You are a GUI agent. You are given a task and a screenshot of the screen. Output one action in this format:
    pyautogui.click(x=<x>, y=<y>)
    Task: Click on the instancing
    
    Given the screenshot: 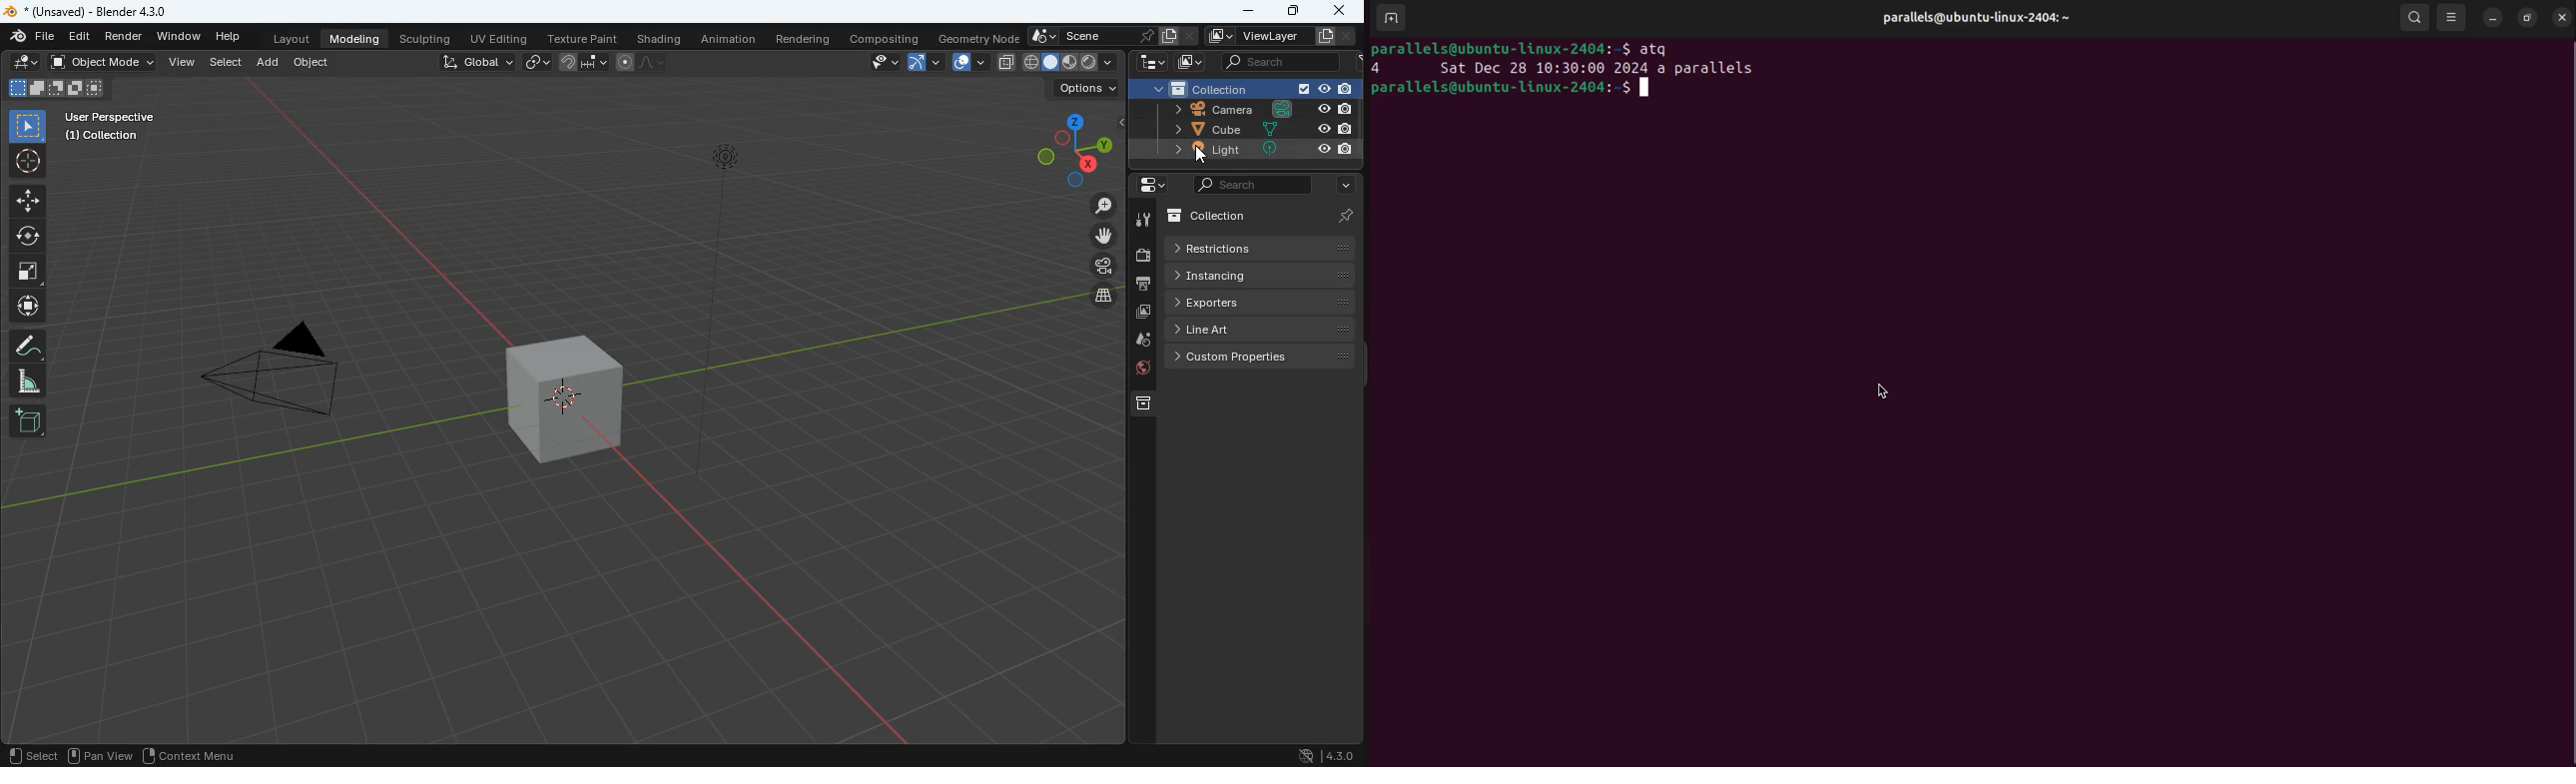 What is the action you would take?
    pyautogui.click(x=1262, y=276)
    